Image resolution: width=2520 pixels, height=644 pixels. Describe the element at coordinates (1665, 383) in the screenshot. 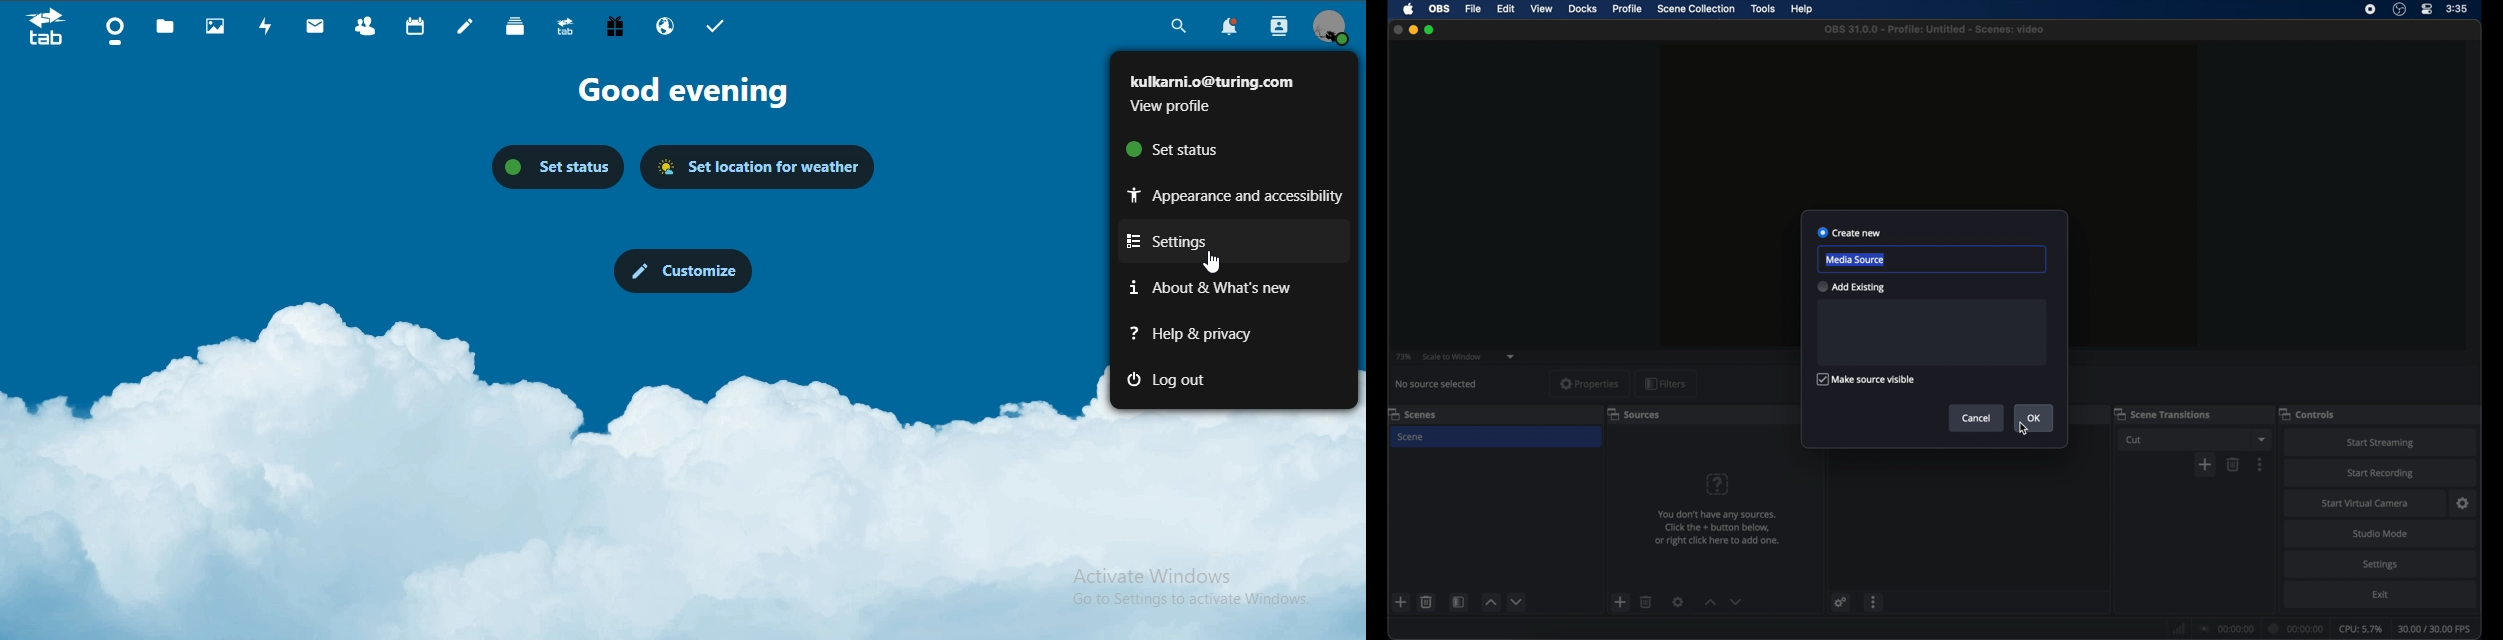

I see `filter` at that location.